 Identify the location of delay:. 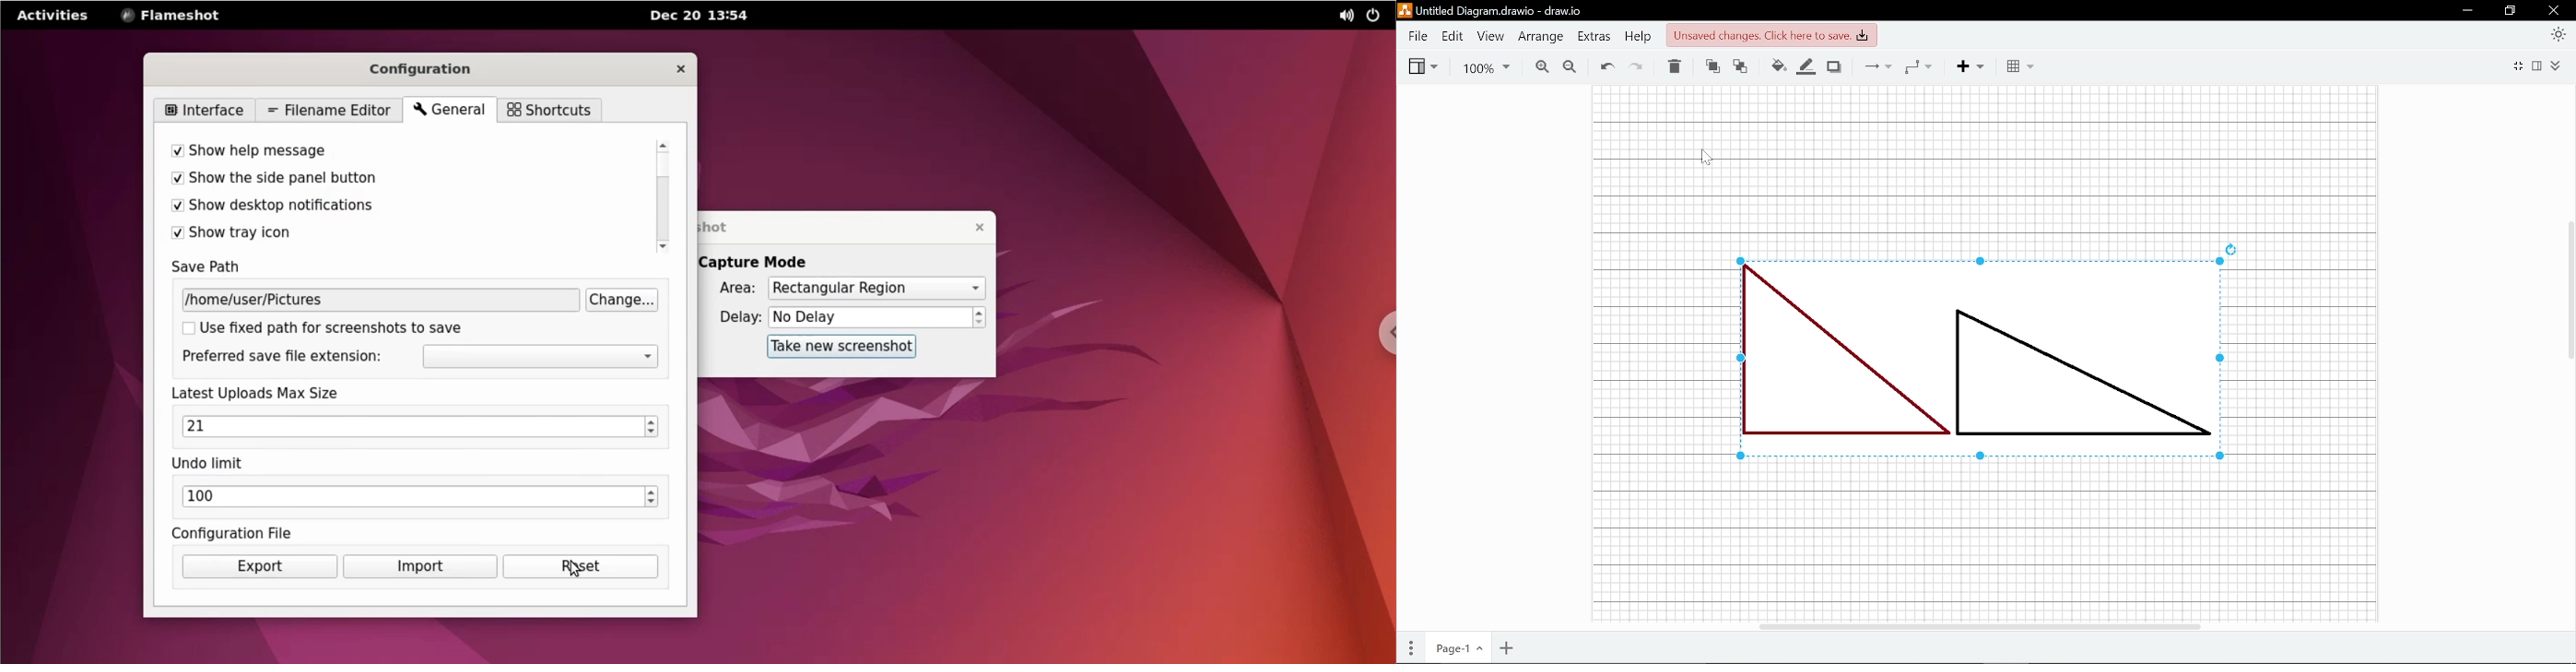
(733, 317).